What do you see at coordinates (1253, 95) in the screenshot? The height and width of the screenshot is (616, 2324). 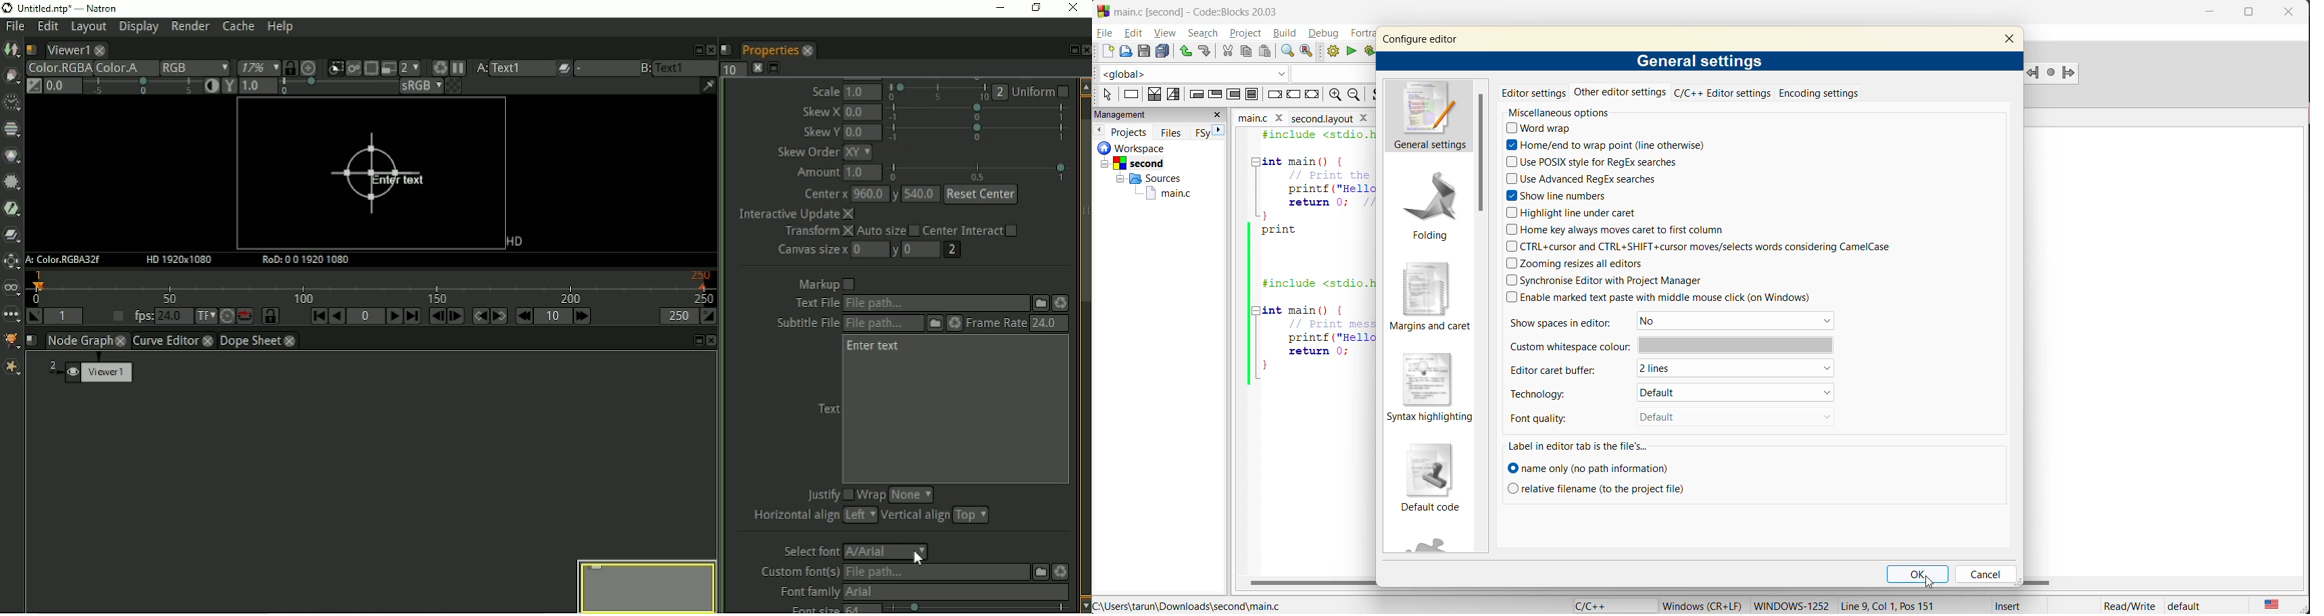 I see `block instruction` at bounding box center [1253, 95].